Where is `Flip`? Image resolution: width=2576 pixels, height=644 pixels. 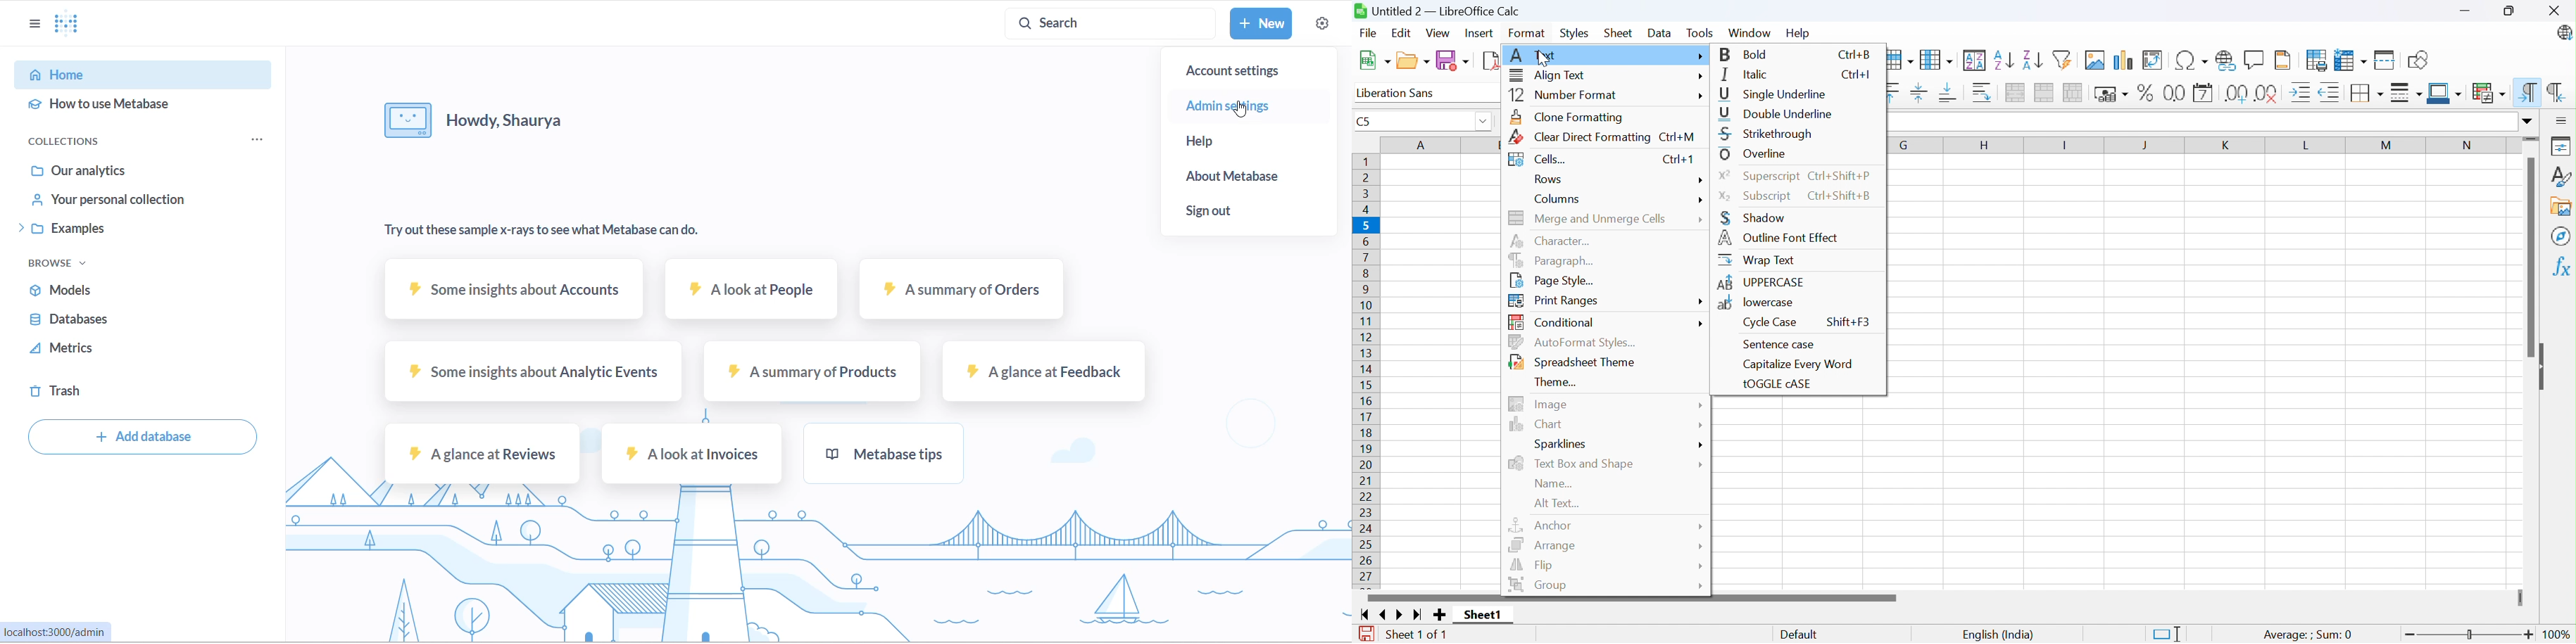 Flip is located at coordinates (1536, 566).